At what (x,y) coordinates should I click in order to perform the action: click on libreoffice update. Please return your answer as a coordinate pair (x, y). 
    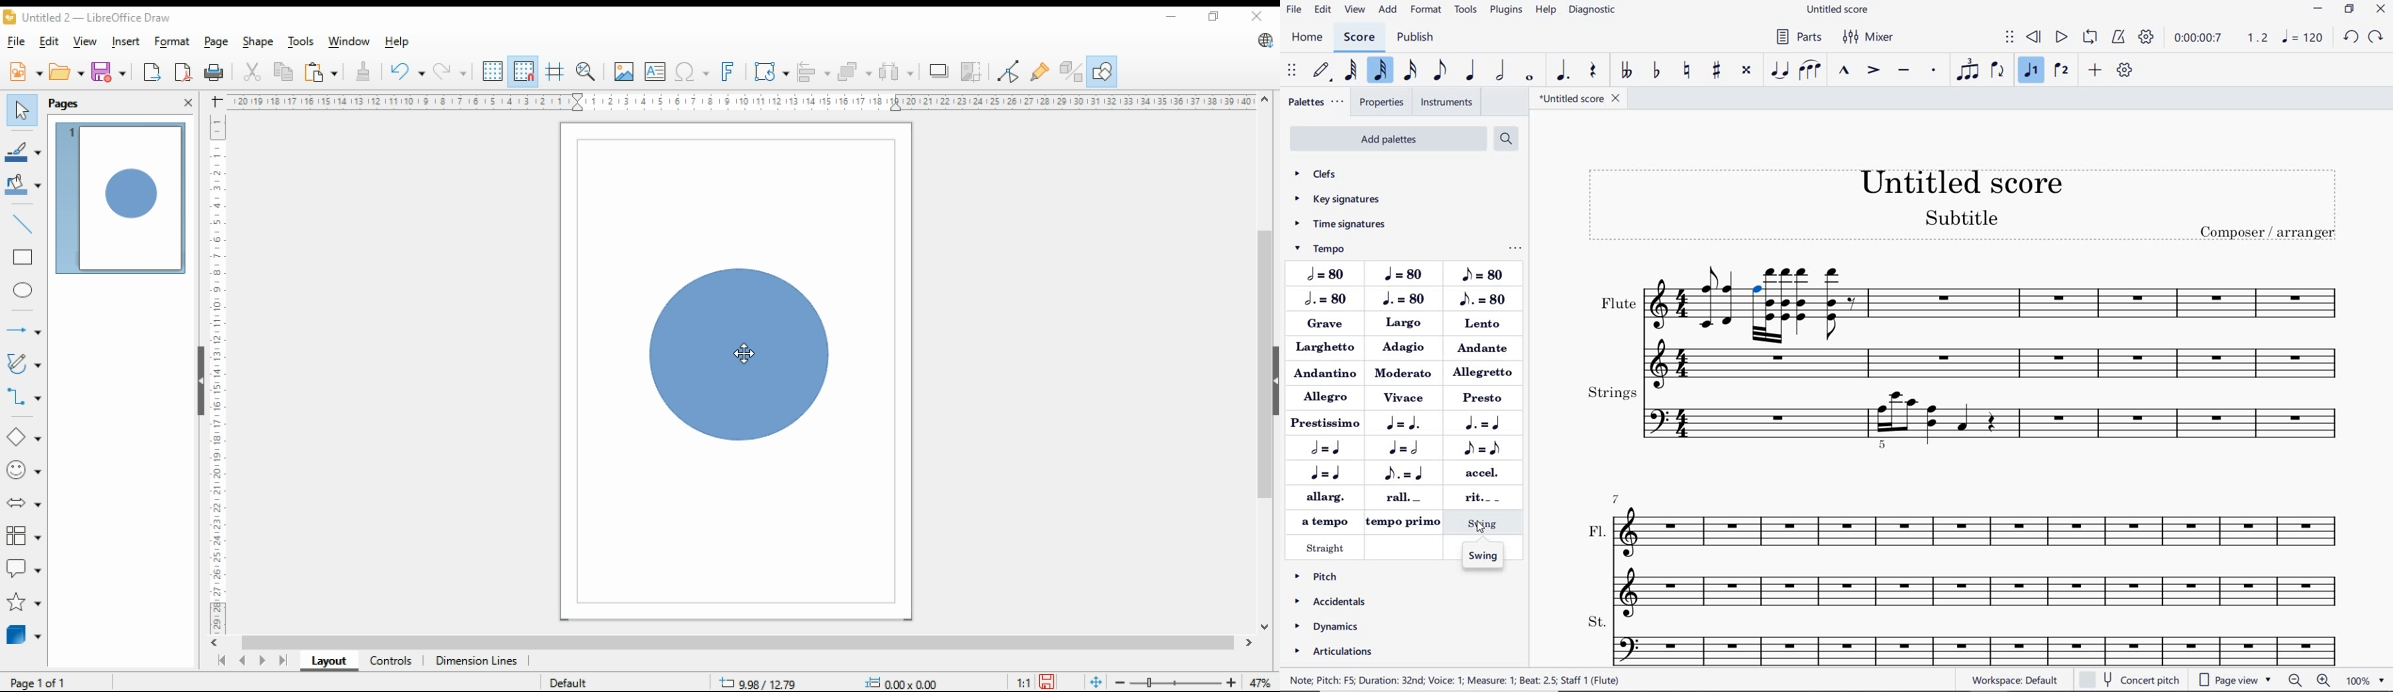
    Looking at the image, I should click on (1264, 41).